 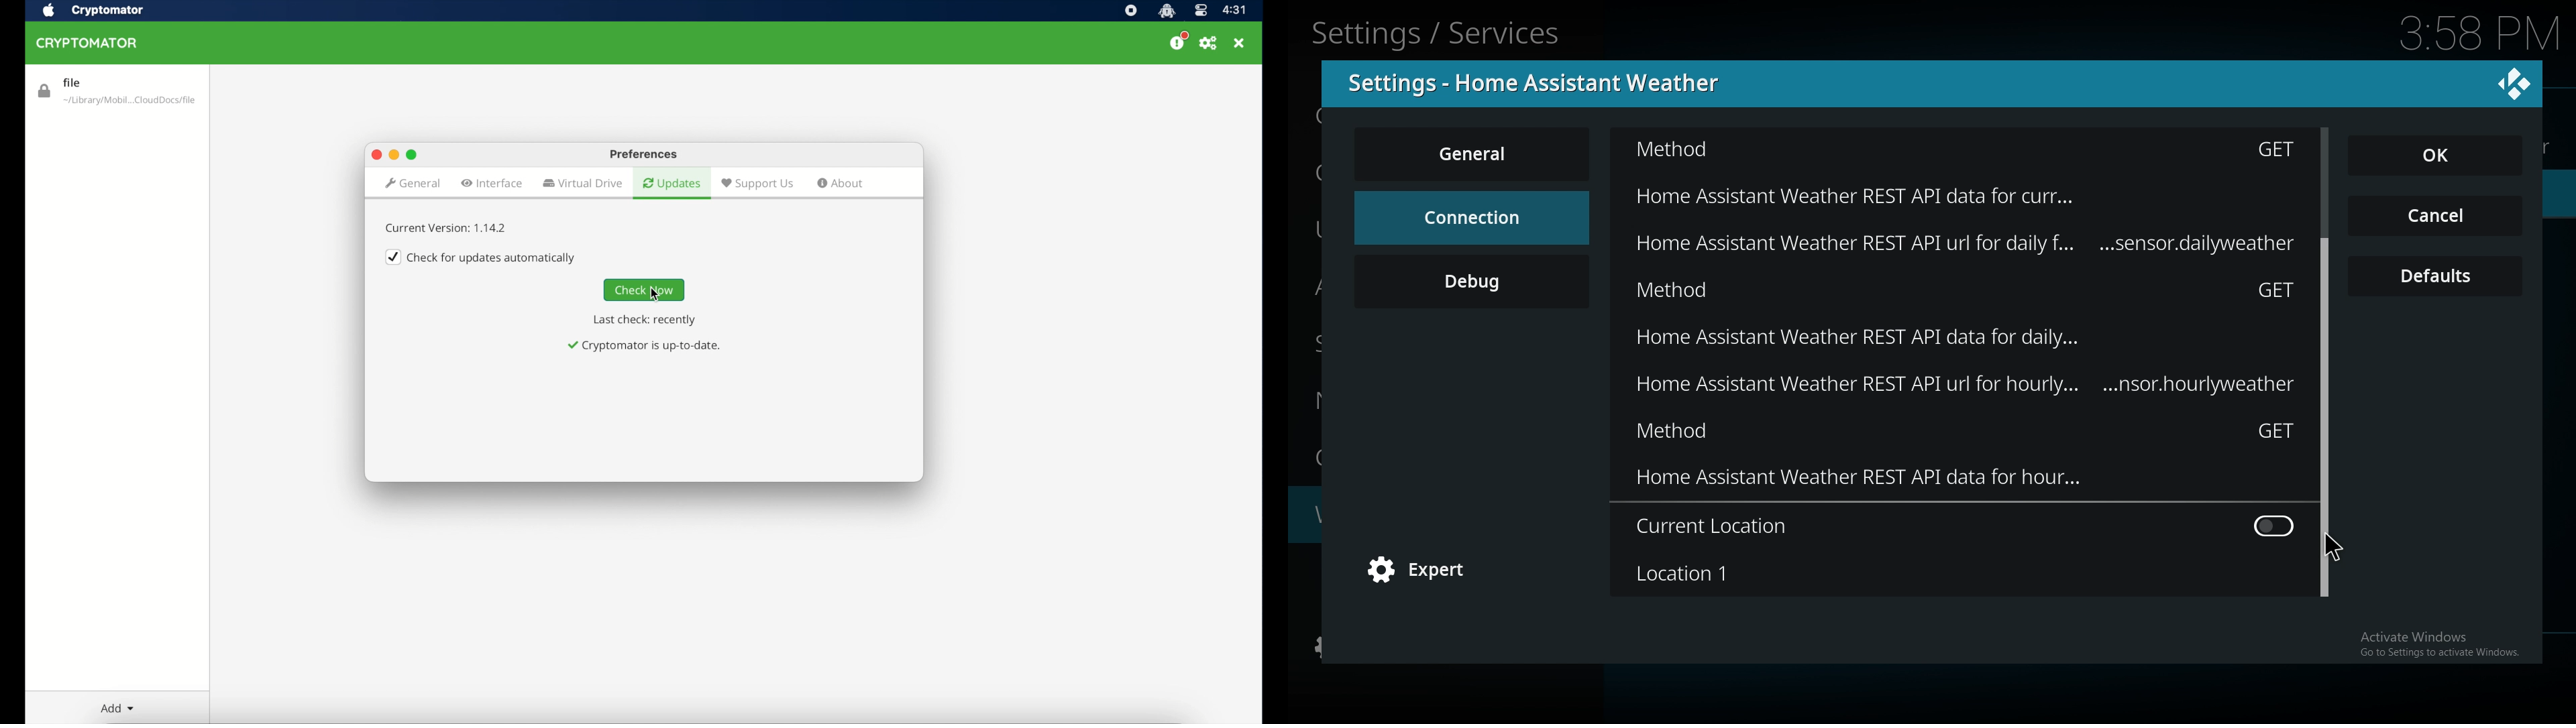 I want to click on Home assistant weather rest API data for hour, so click(x=1966, y=483).